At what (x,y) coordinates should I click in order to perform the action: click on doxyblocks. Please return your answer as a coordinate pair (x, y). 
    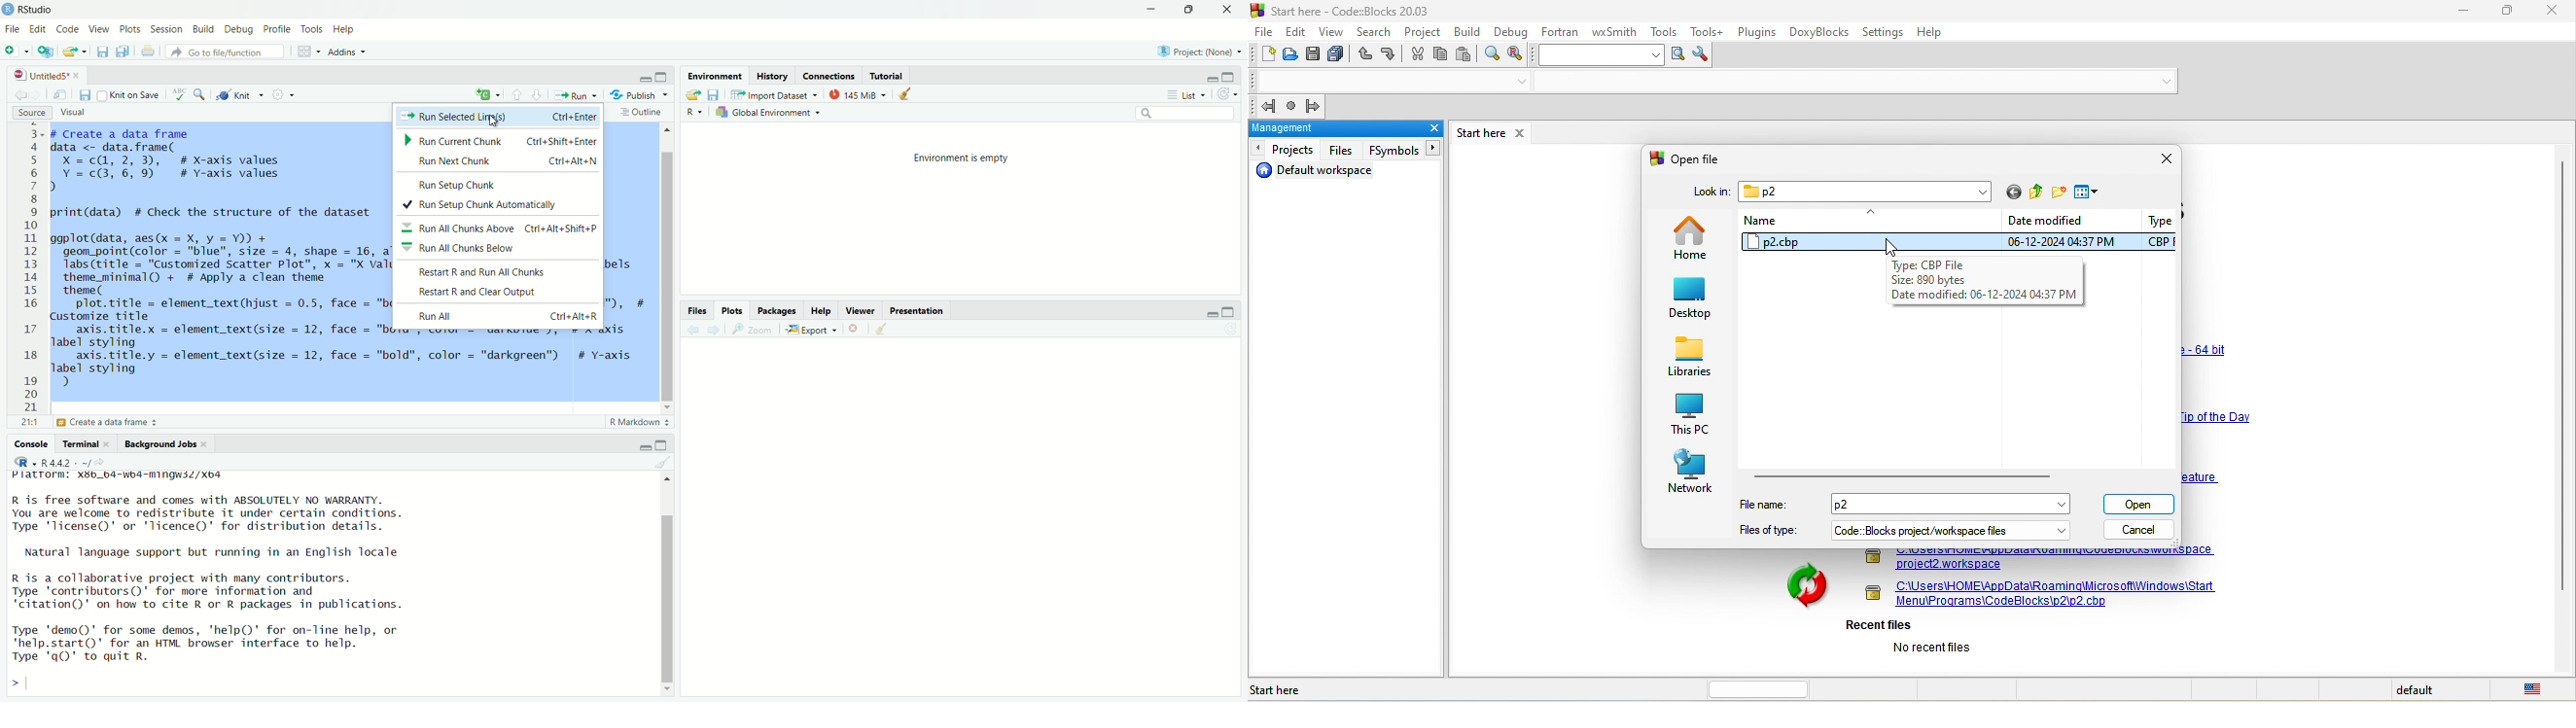
    Looking at the image, I should click on (1820, 34).